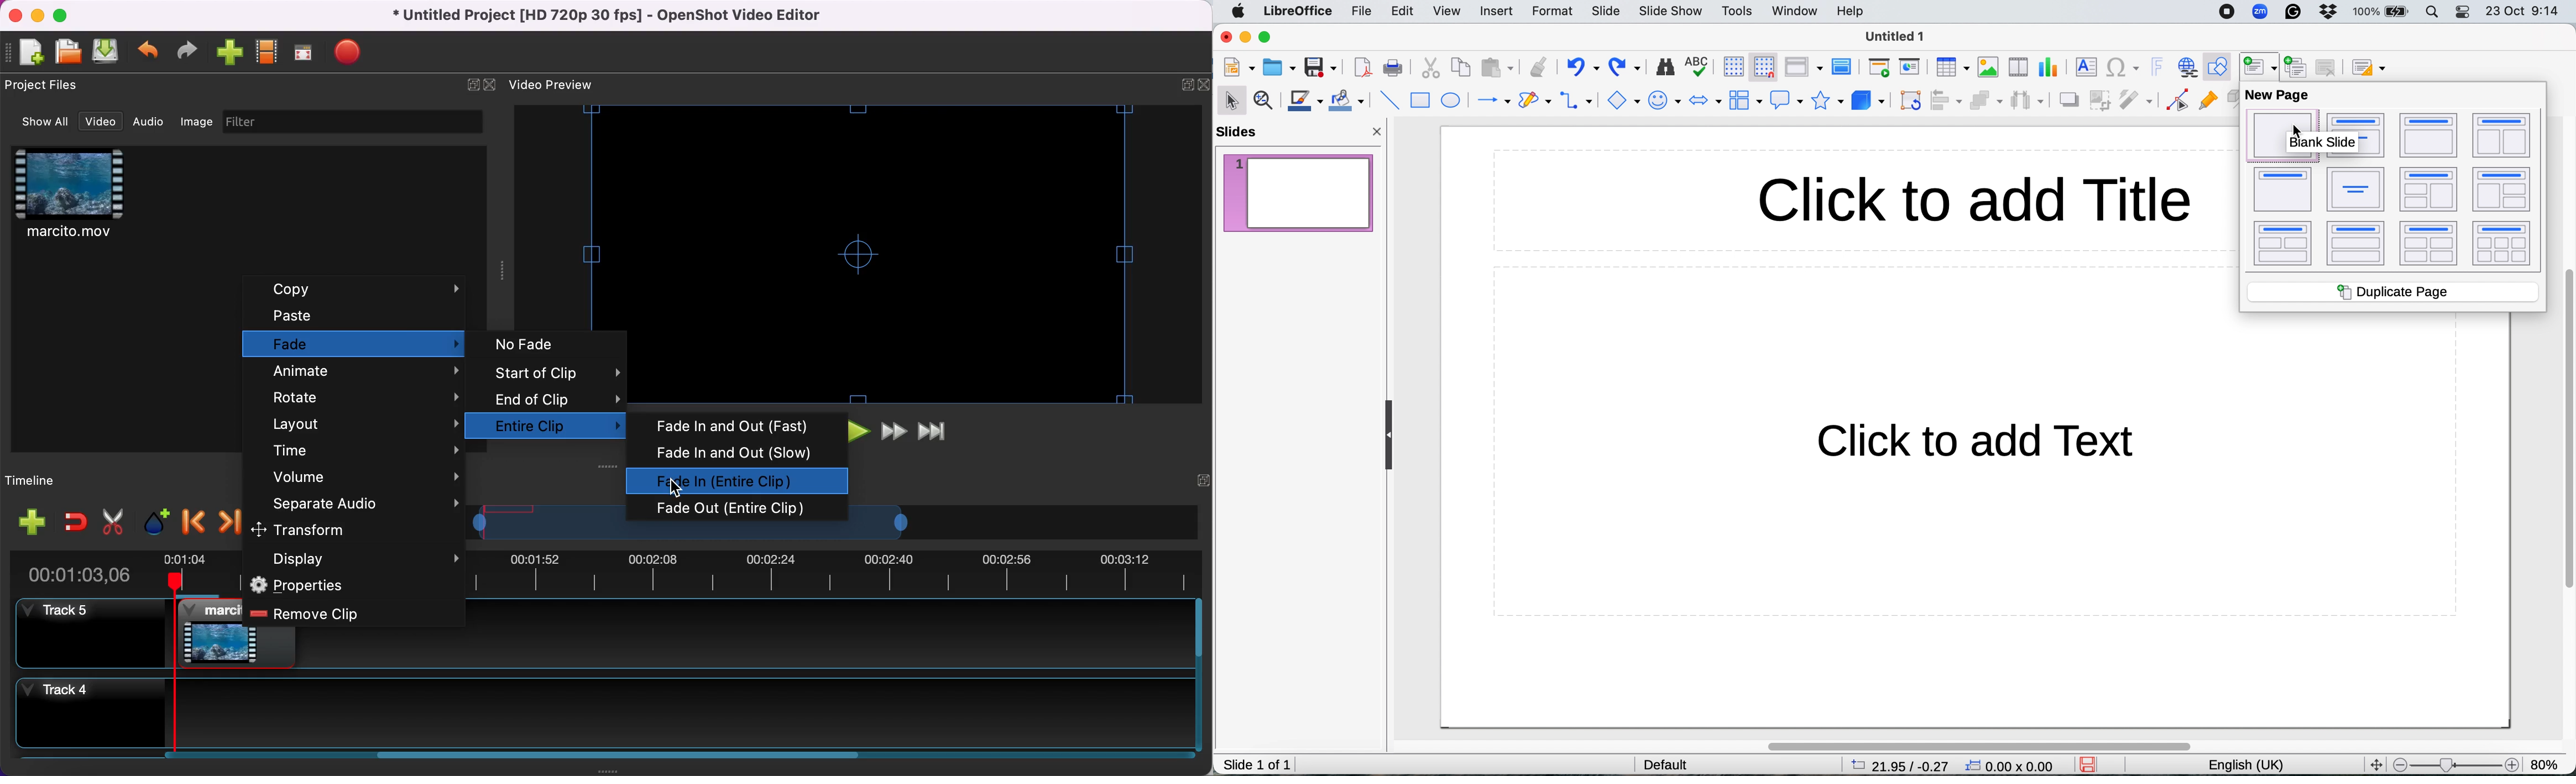  Describe the element at coordinates (1239, 67) in the screenshot. I see `new` at that location.